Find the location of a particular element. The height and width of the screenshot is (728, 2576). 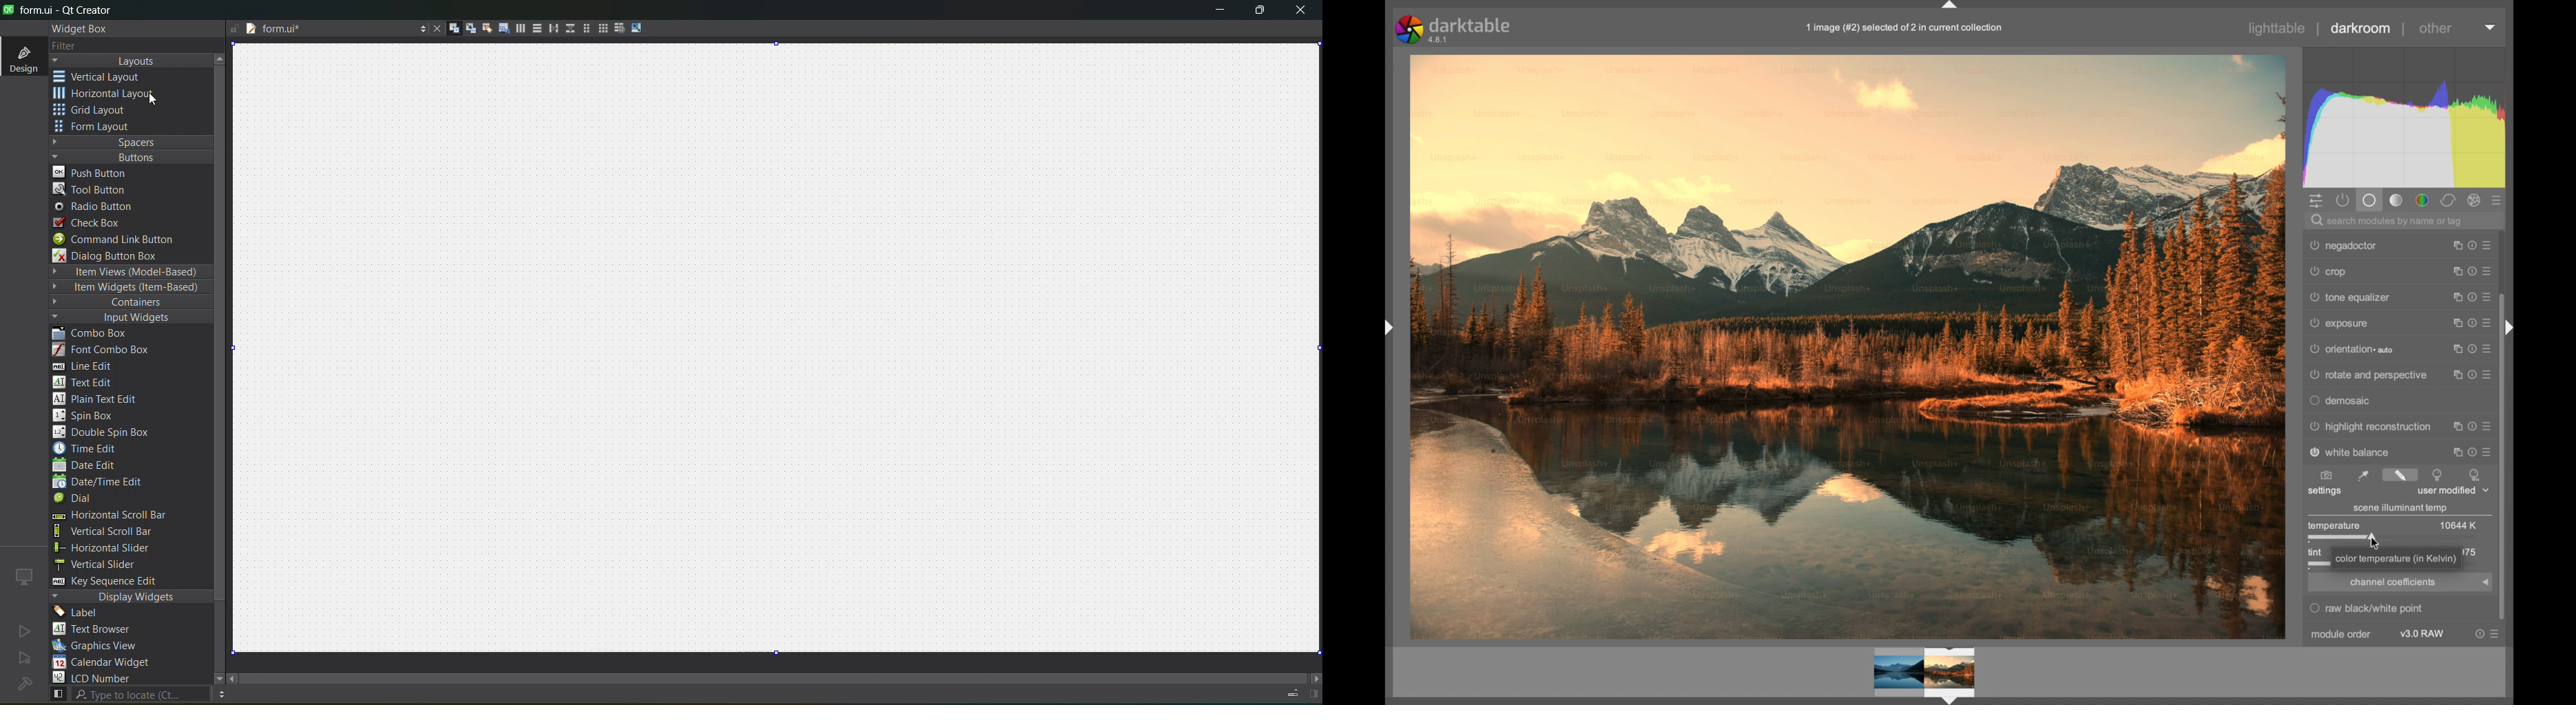

presets is located at coordinates (2490, 345).